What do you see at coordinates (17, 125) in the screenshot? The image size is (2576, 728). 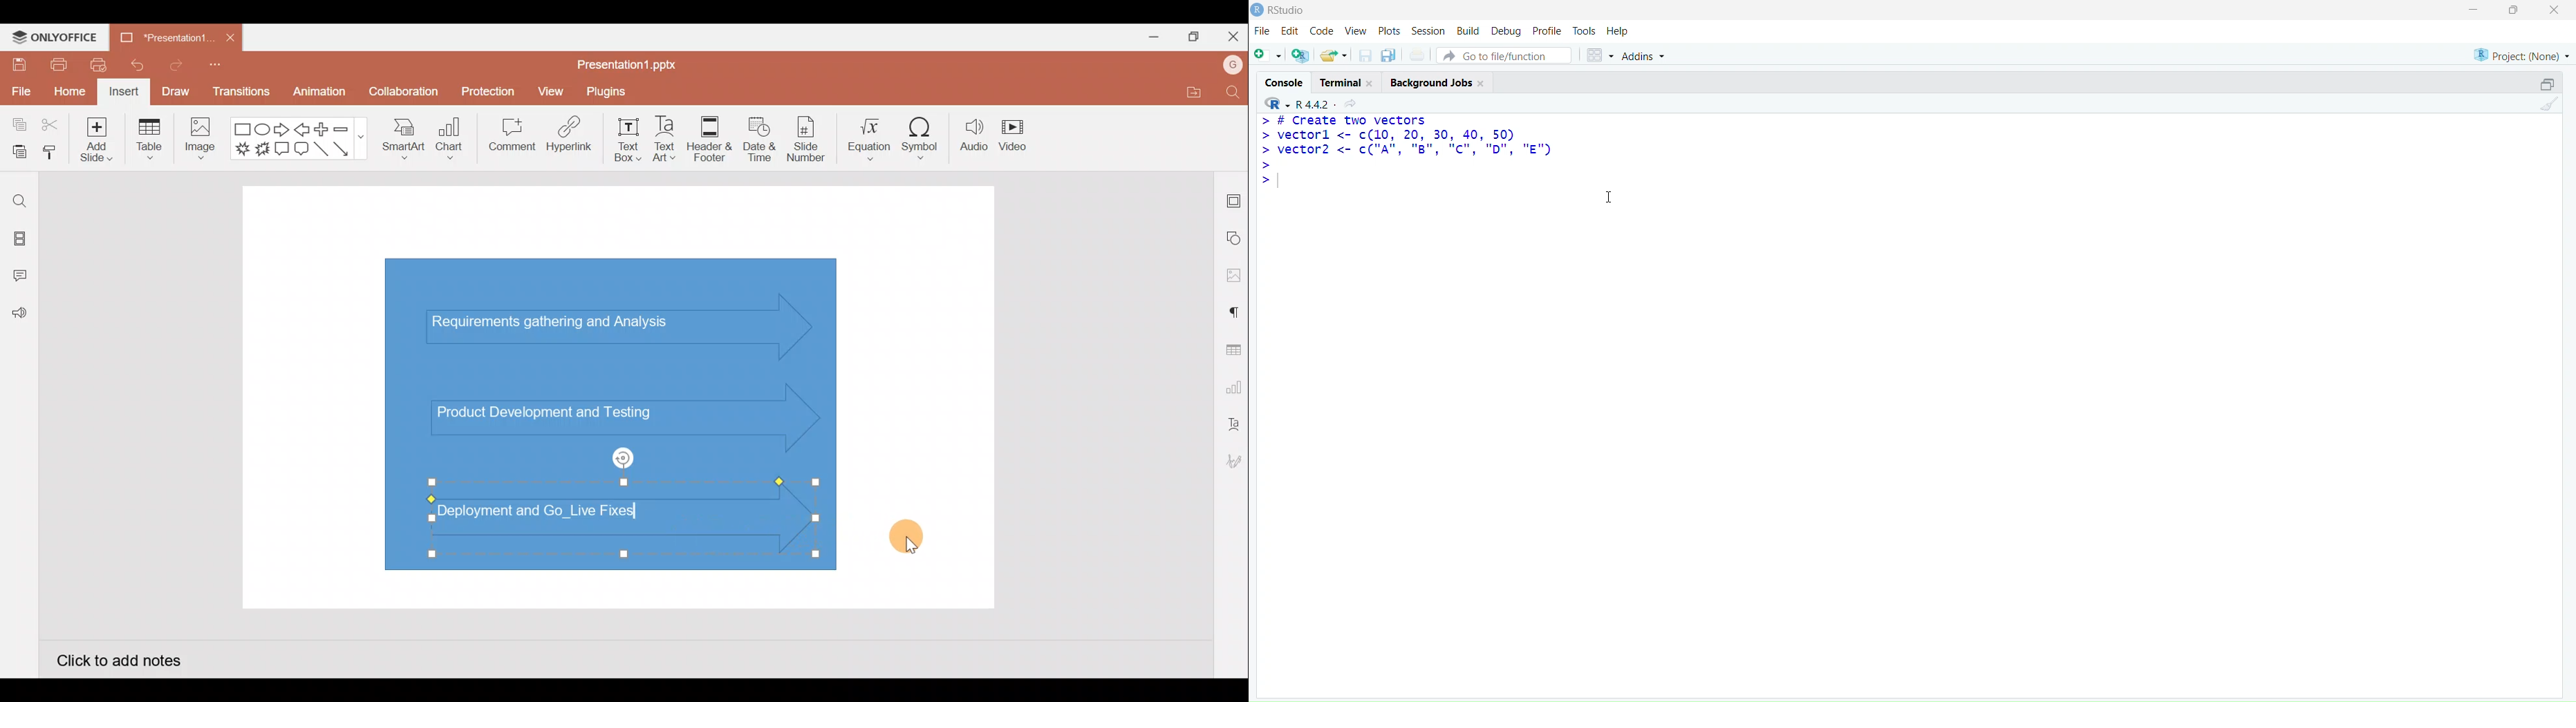 I see `Copy` at bounding box center [17, 125].